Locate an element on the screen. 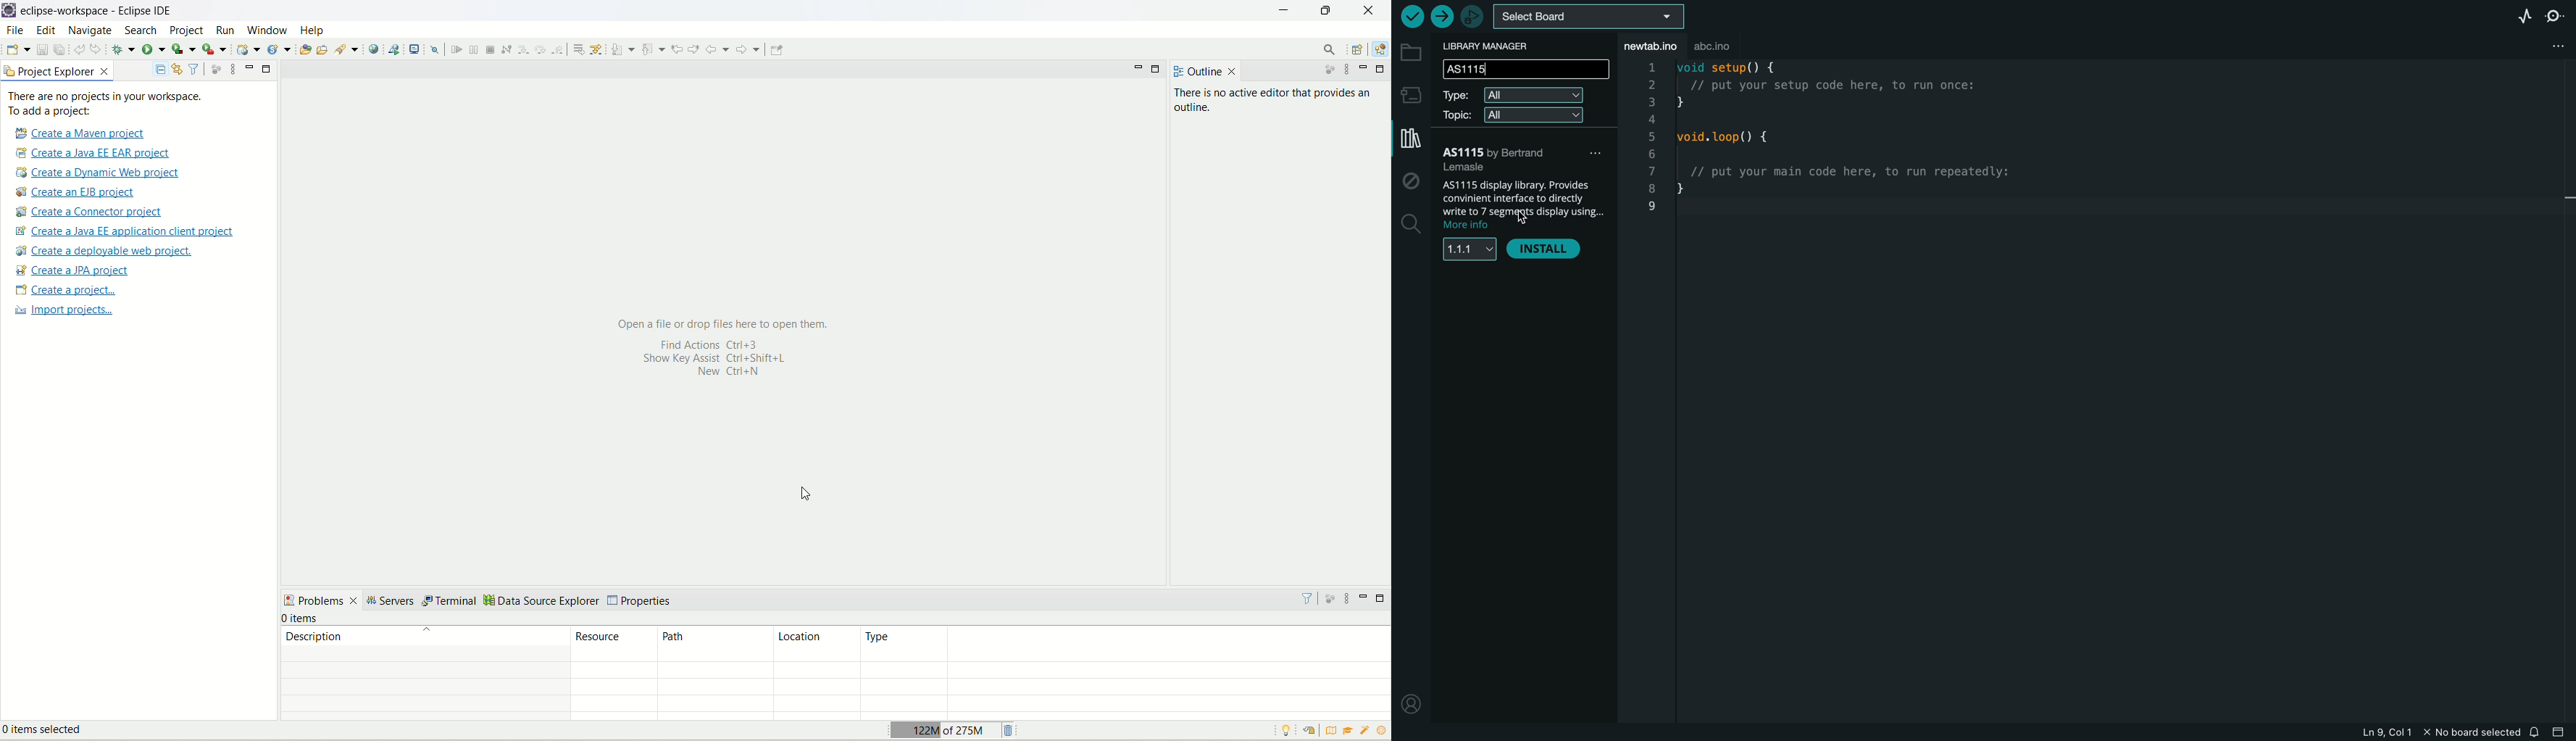  create a deployable web project is located at coordinates (105, 251).